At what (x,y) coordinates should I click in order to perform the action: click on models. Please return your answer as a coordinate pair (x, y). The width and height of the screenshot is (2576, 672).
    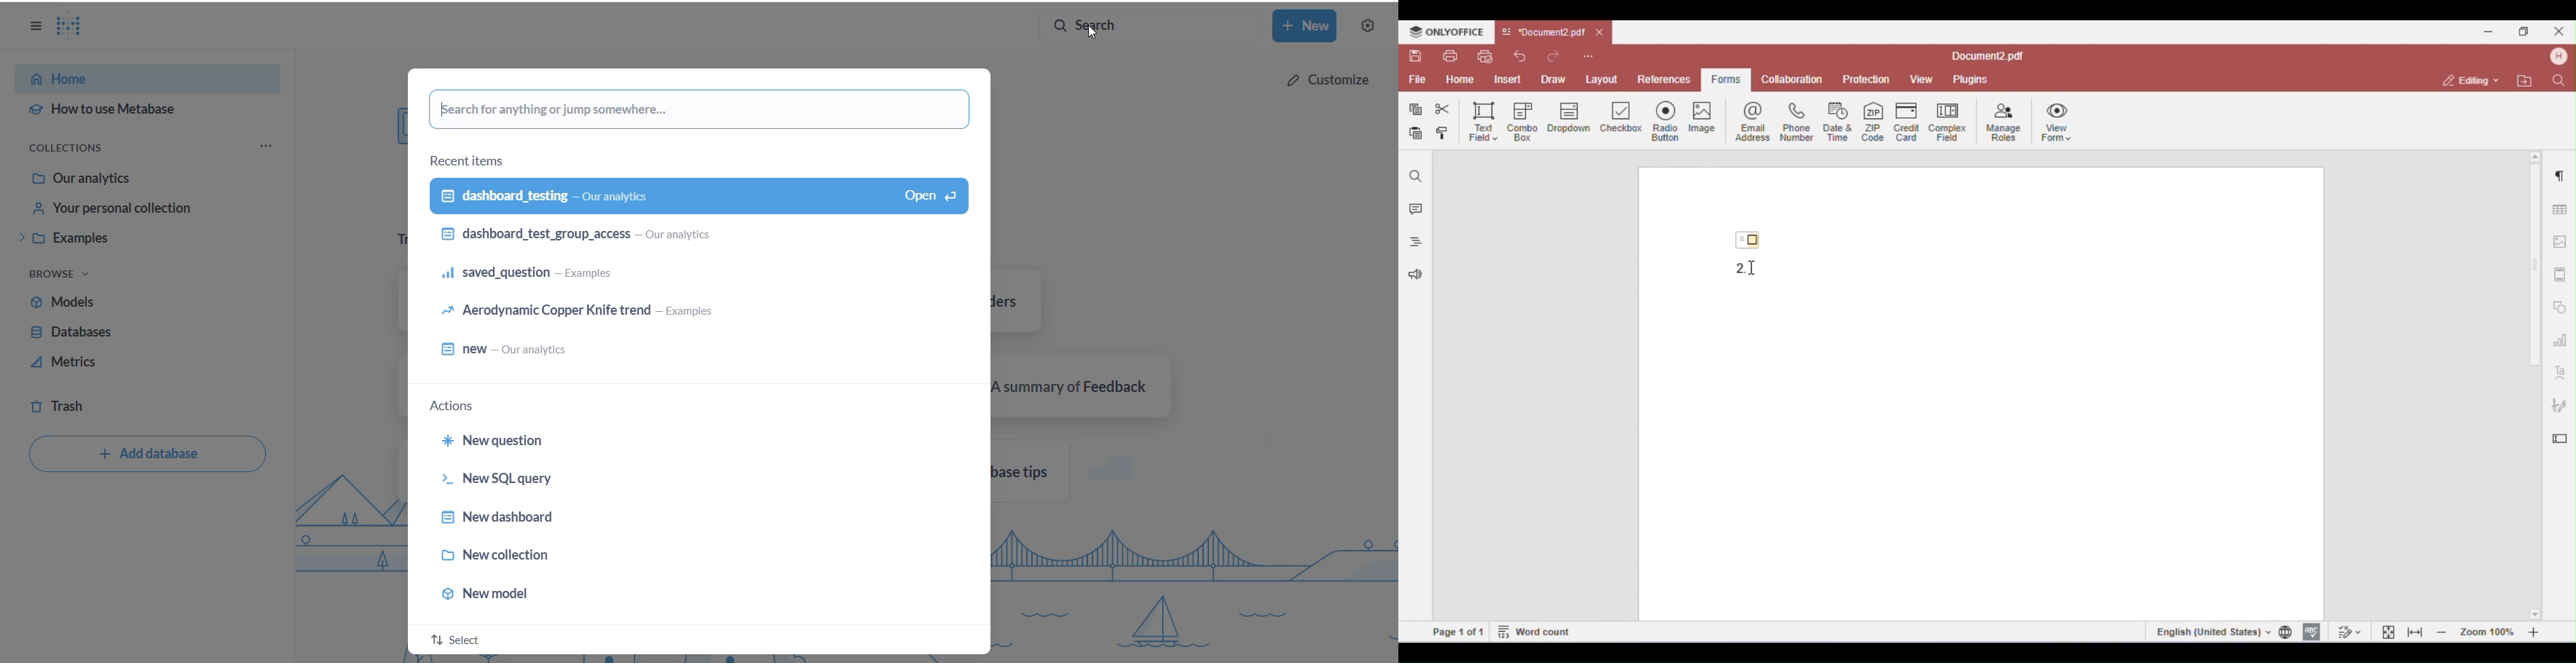
    Looking at the image, I should click on (119, 302).